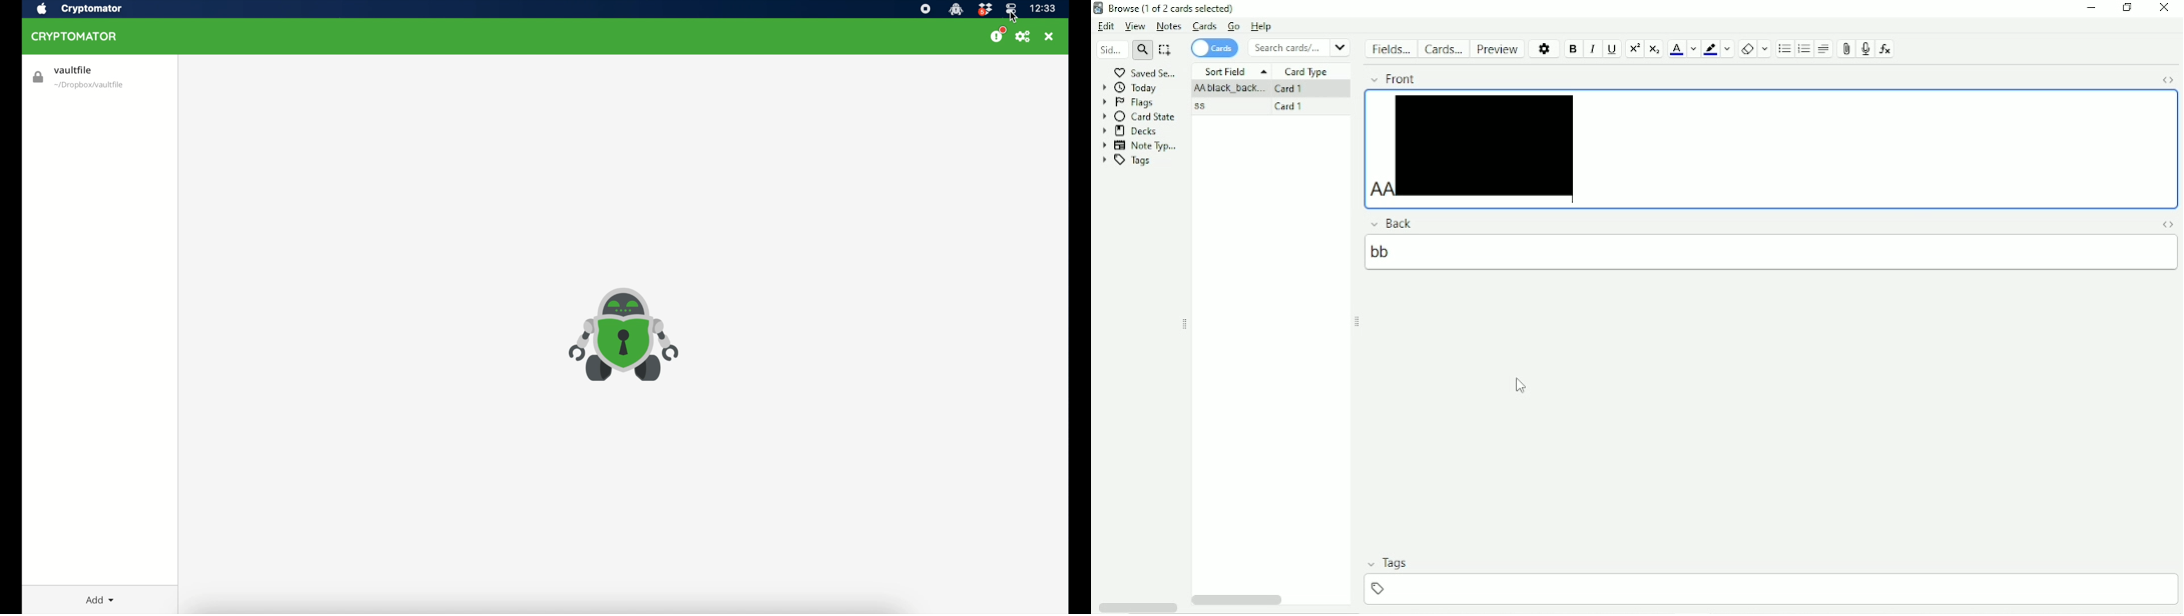 The width and height of the screenshot is (2184, 616). Describe the element at coordinates (1237, 70) in the screenshot. I see `Sort Field` at that location.